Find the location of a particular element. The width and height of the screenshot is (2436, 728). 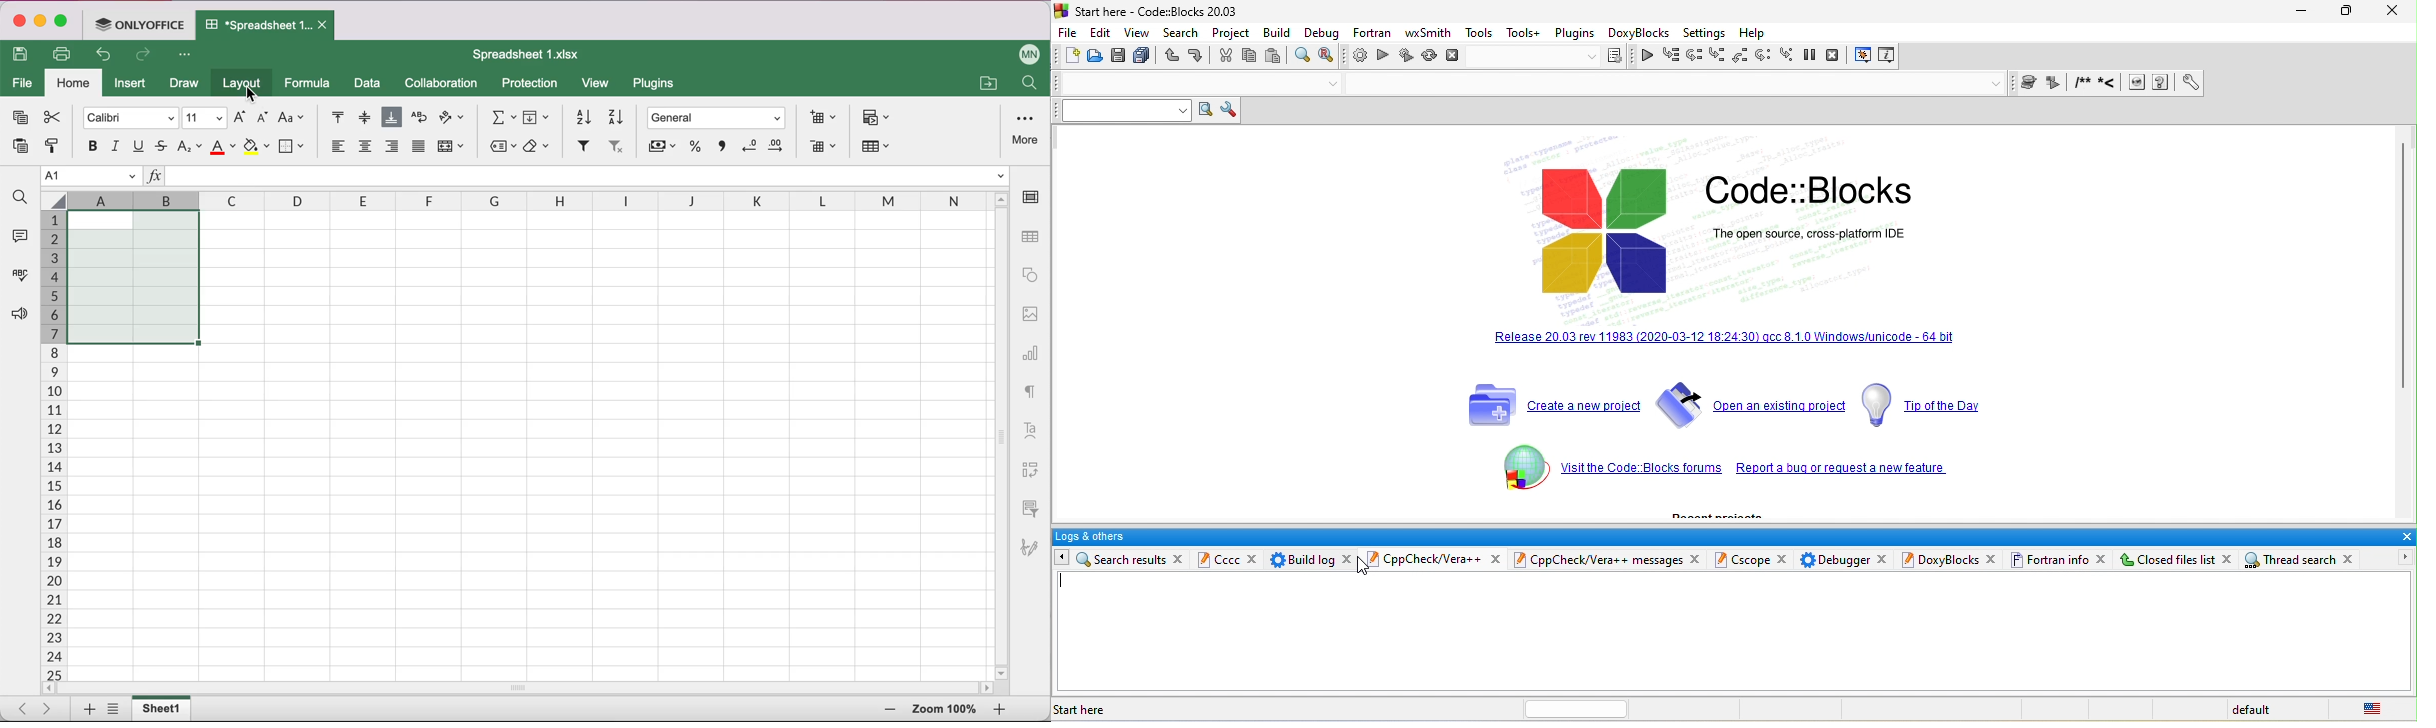

maximize is located at coordinates (2347, 11).